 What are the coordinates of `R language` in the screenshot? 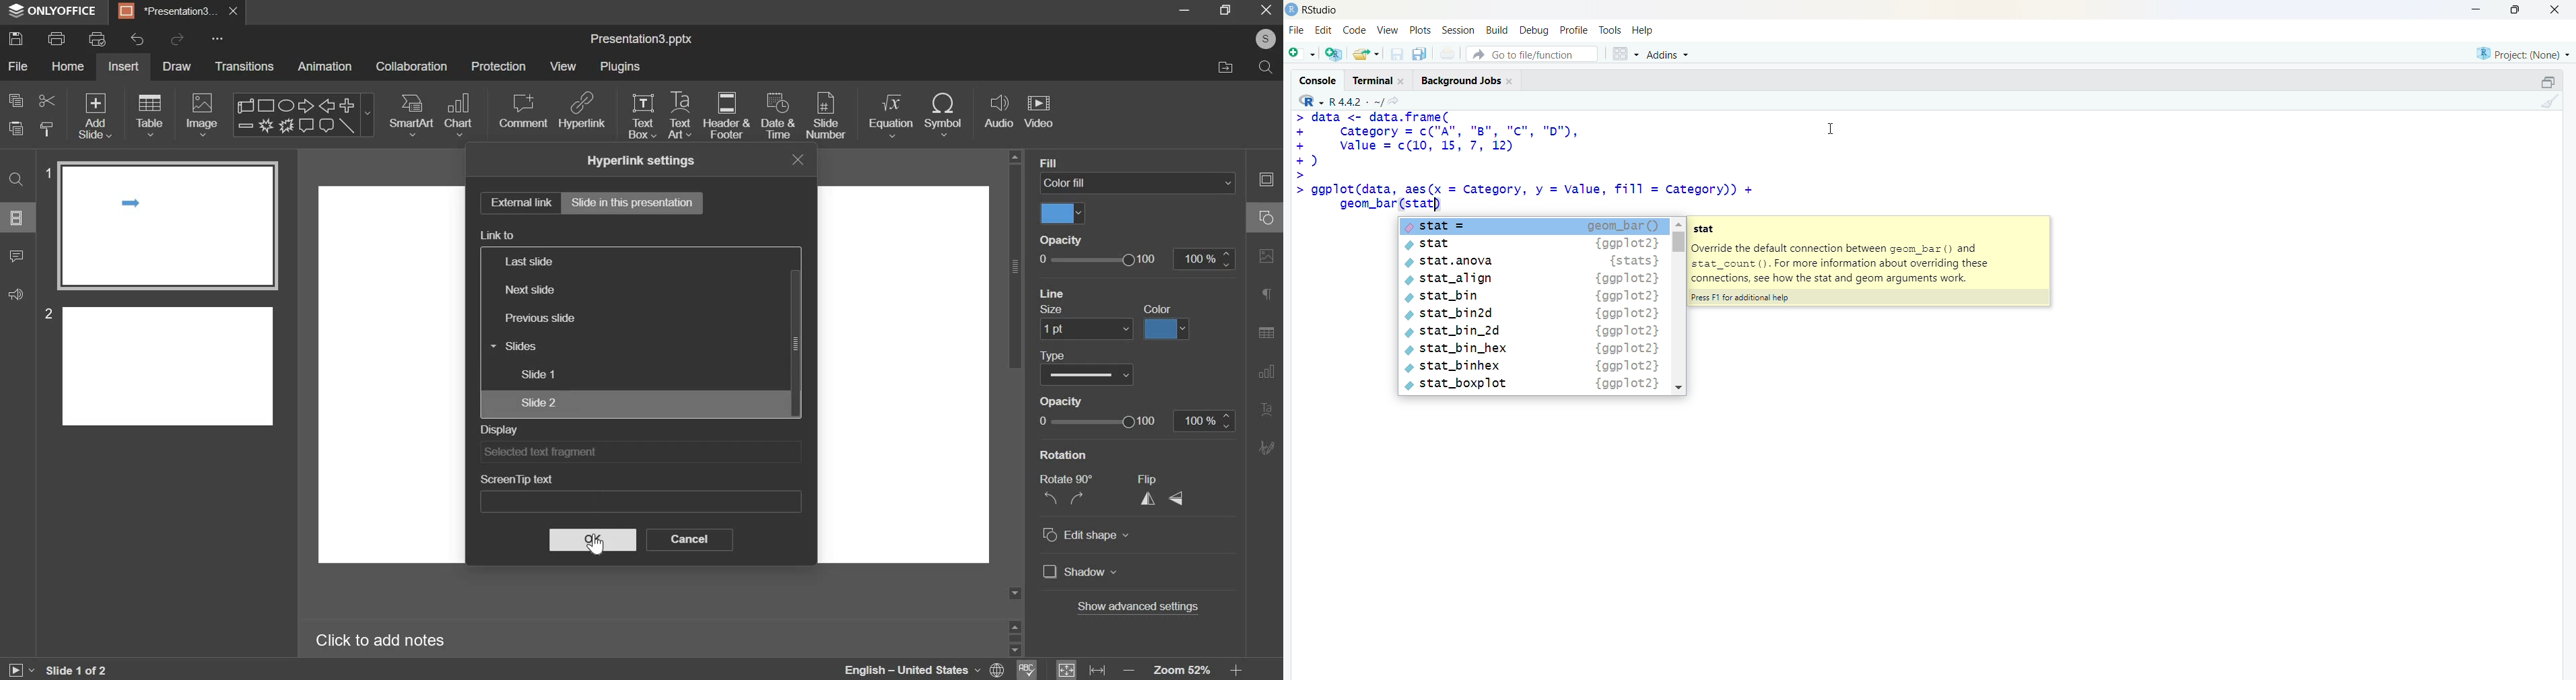 It's located at (1312, 101).